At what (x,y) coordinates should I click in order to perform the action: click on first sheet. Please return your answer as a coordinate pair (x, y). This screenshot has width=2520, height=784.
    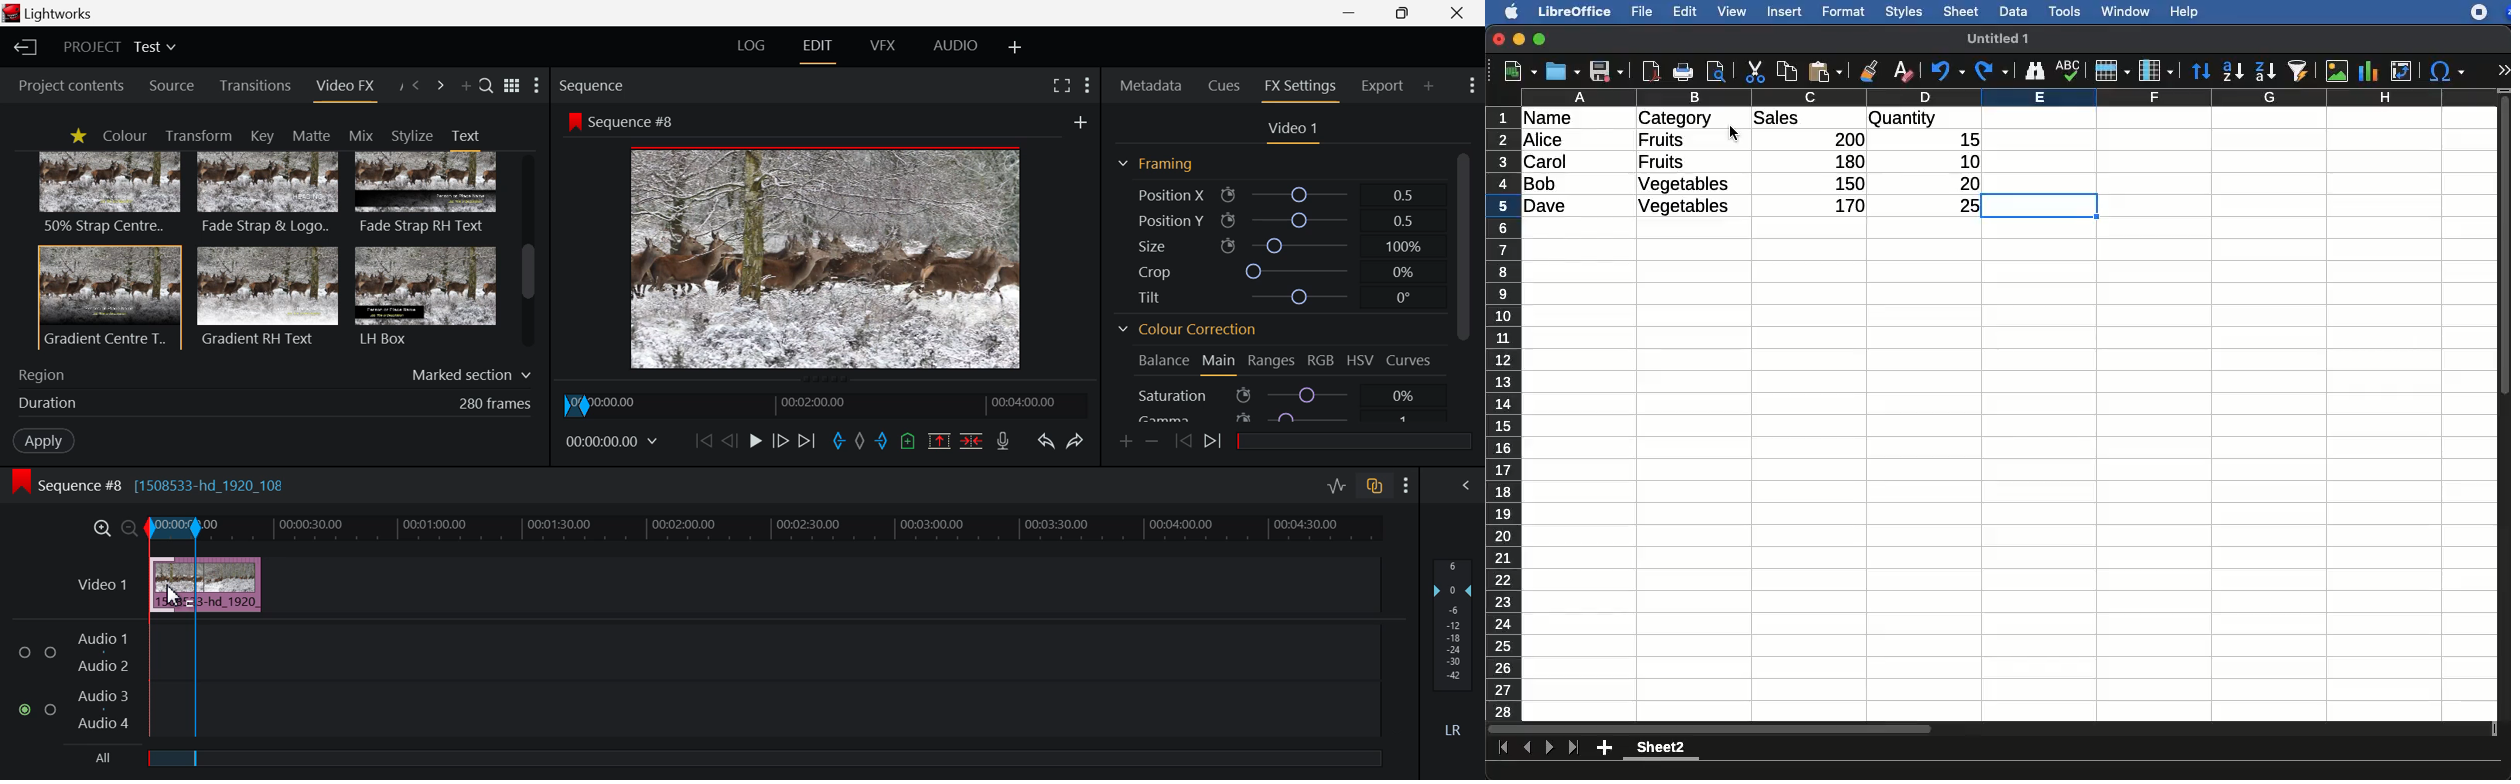
    Looking at the image, I should click on (1505, 748).